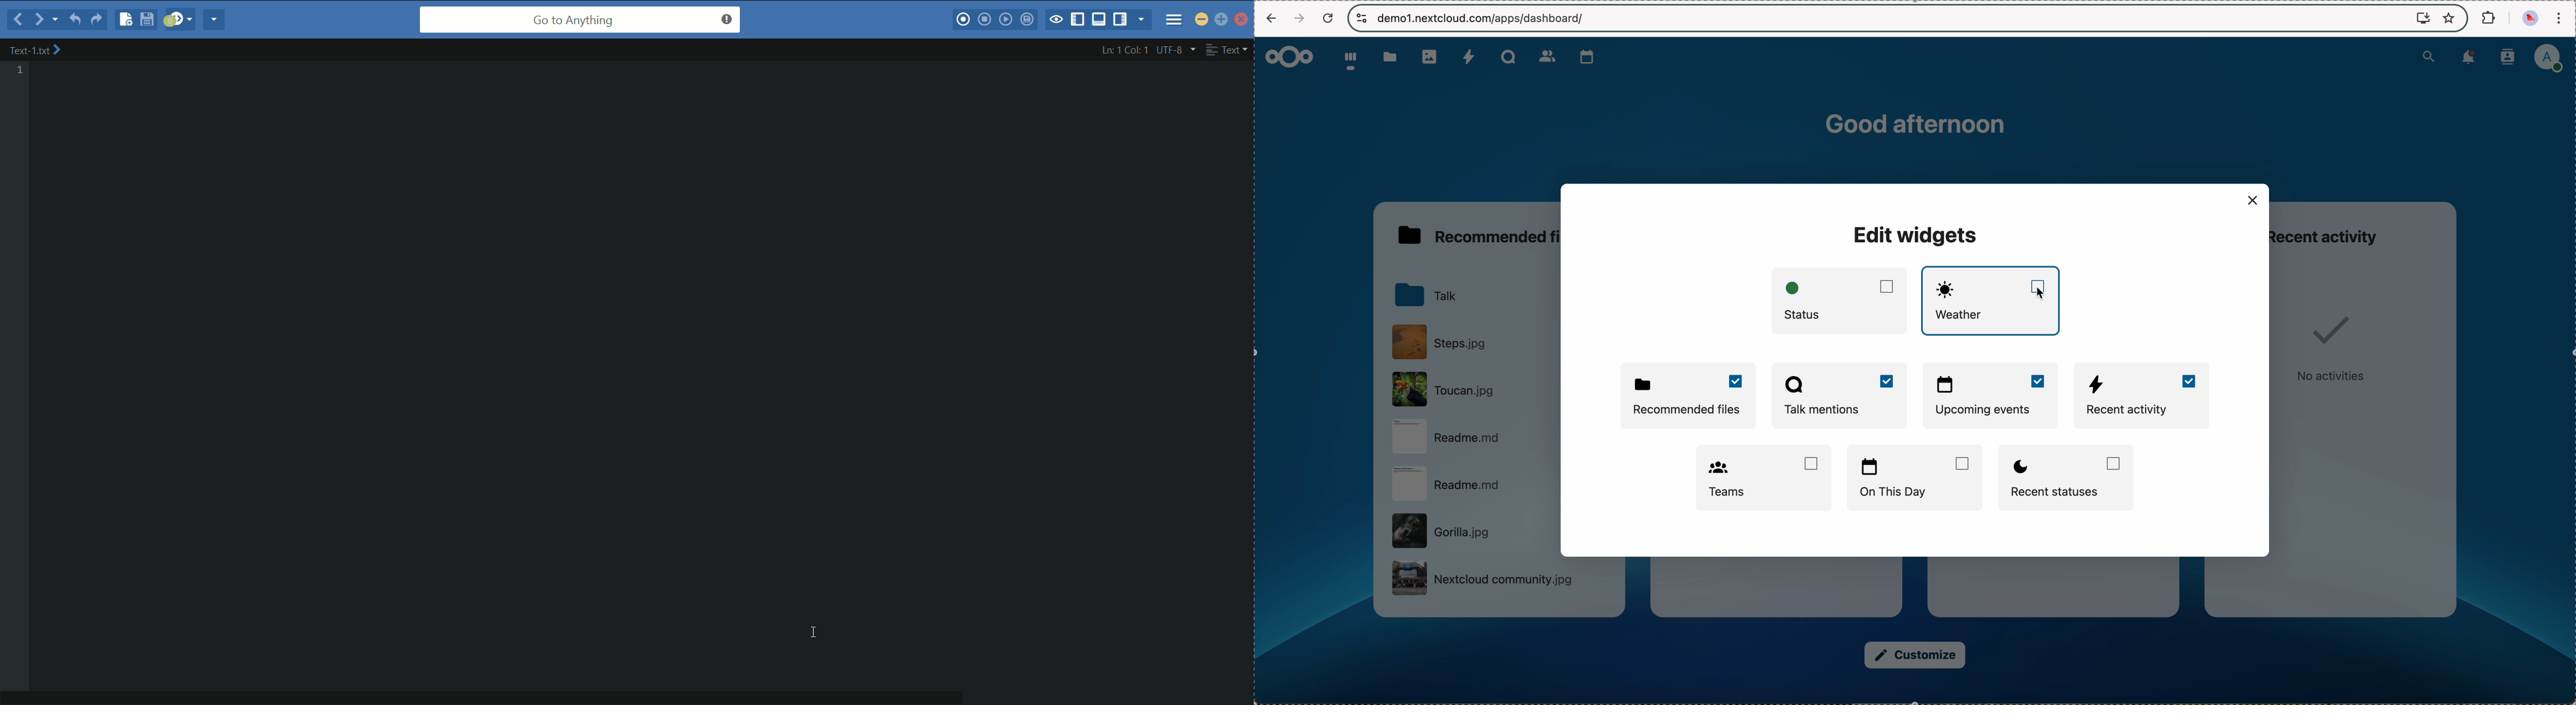 The height and width of the screenshot is (728, 2576). I want to click on Nextcloud, so click(1290, 56).